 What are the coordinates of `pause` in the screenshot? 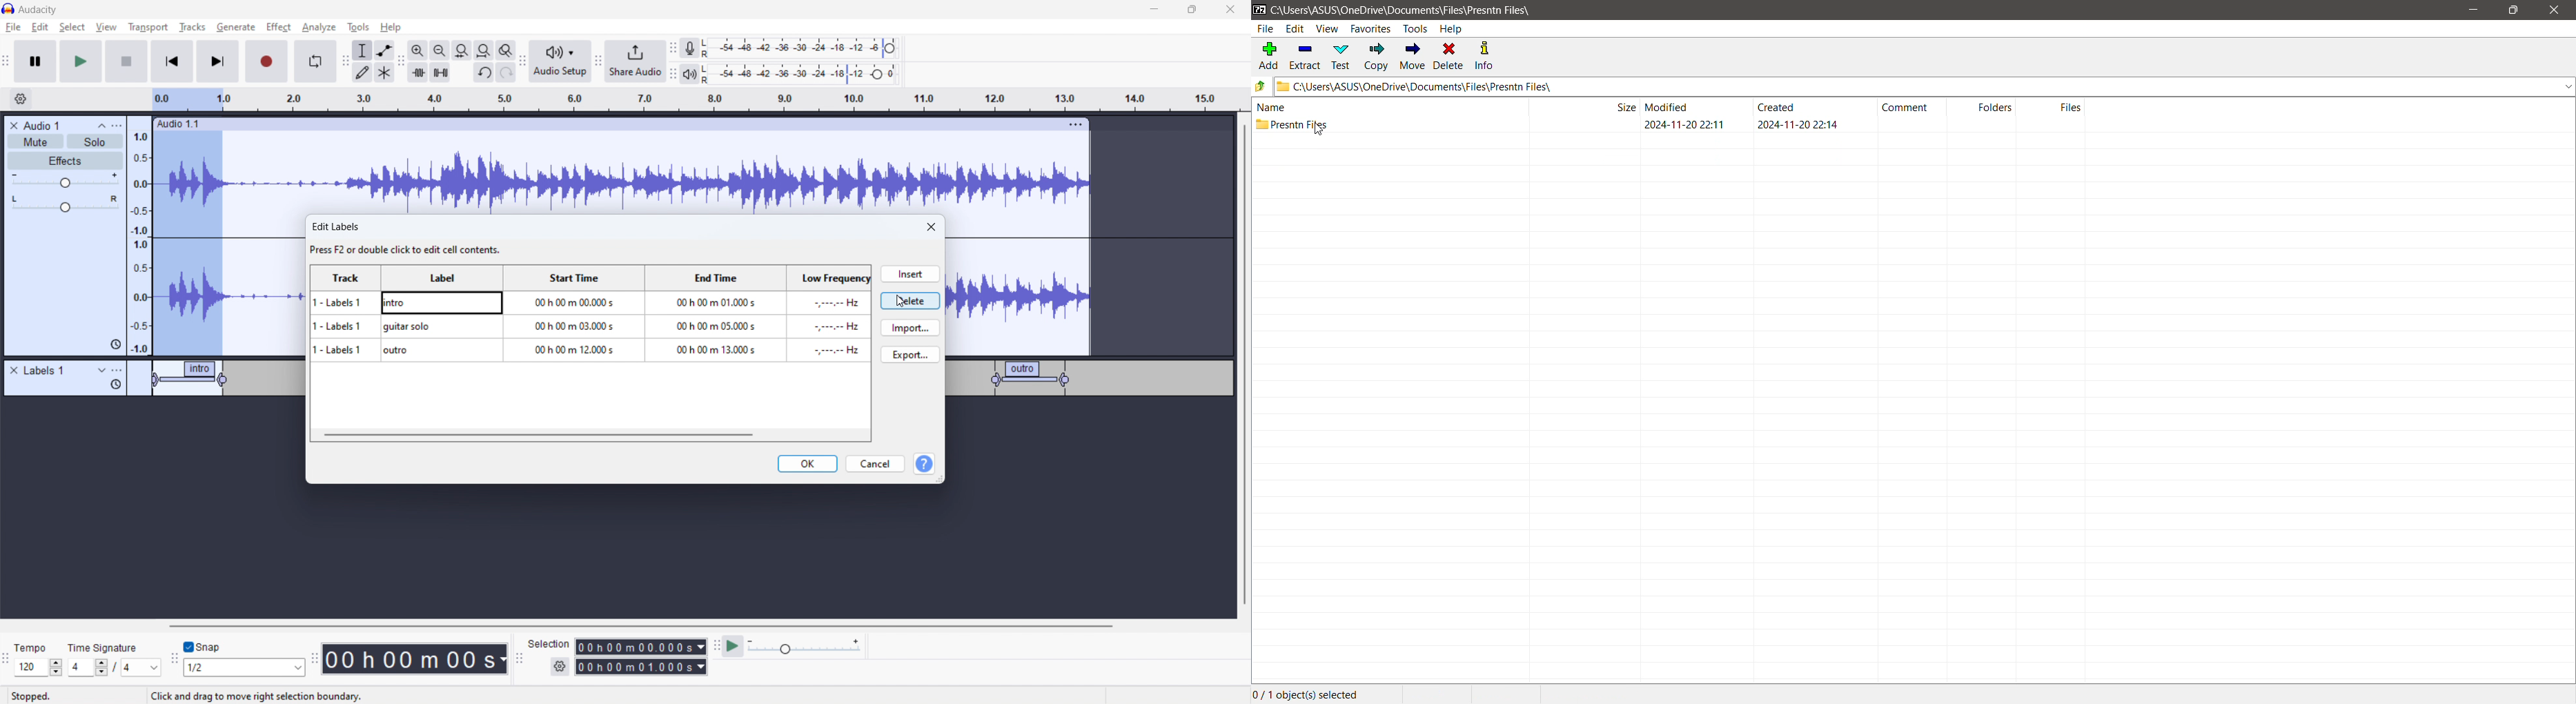 It's located at (35, 62).